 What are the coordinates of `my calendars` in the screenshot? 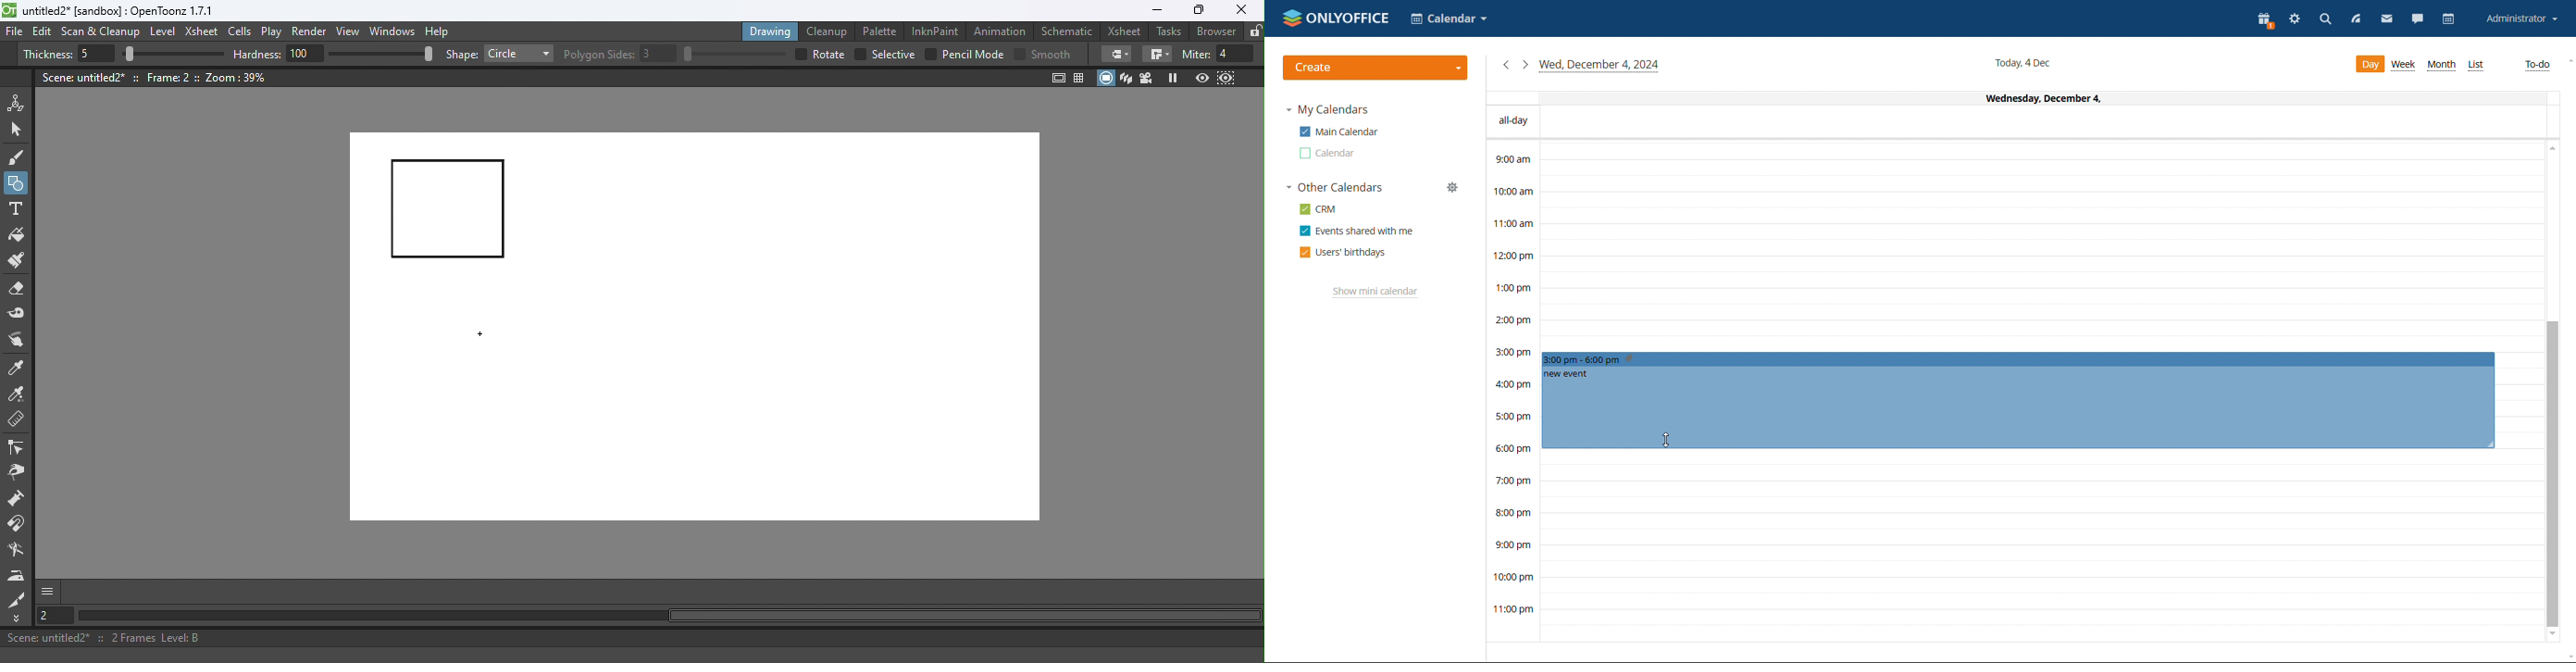 It's located at (1327, 109).